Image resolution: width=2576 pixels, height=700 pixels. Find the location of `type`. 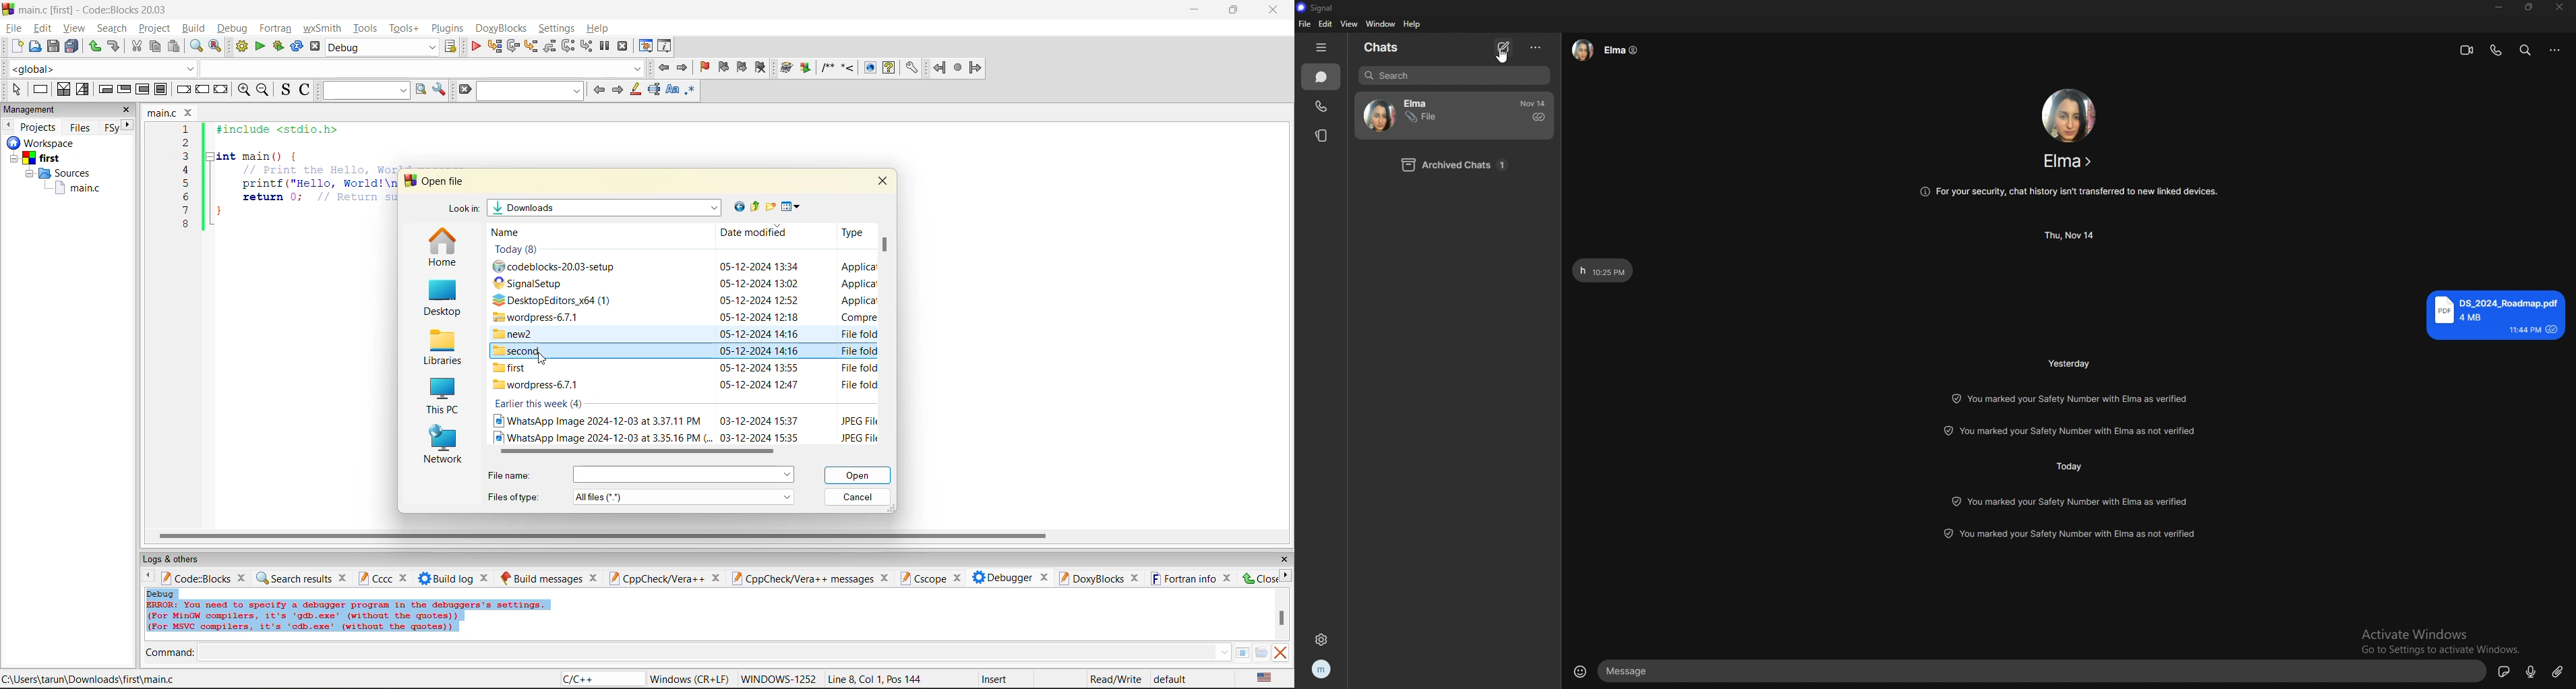

type is located at coordinates (858, 350).